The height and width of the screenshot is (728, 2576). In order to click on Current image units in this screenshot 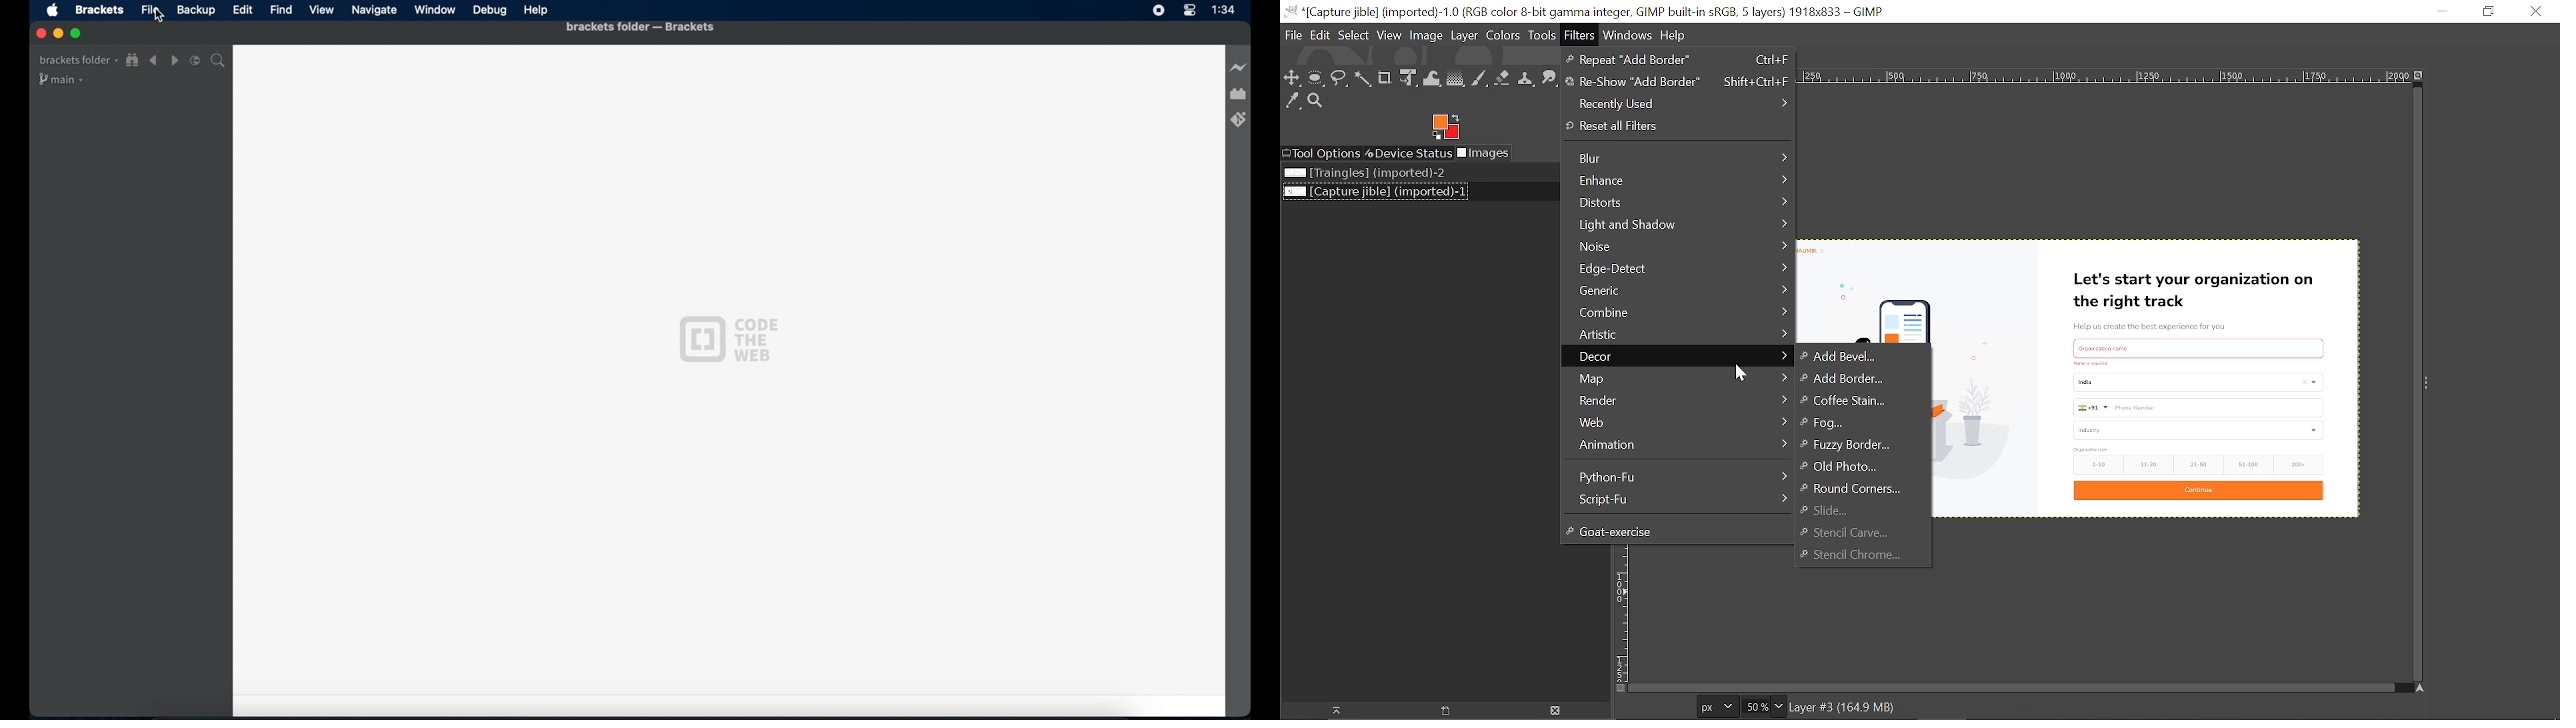, I will do `click(1718, 707)`.